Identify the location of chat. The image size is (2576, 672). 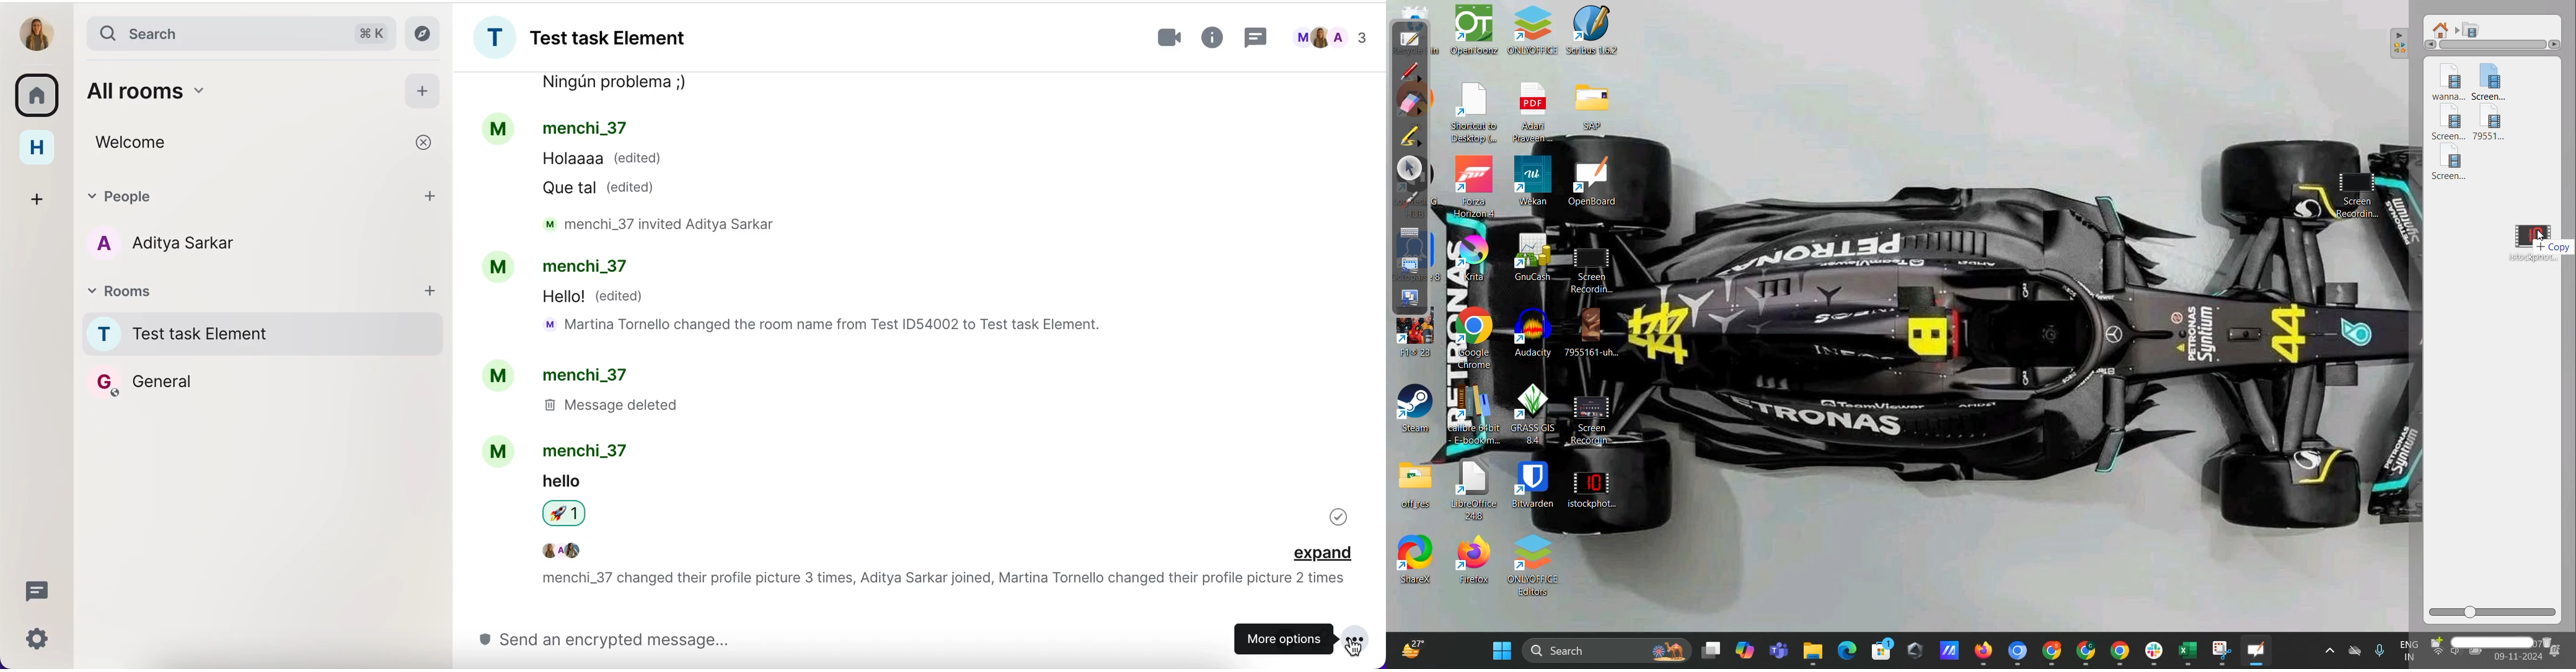
(837, 343).